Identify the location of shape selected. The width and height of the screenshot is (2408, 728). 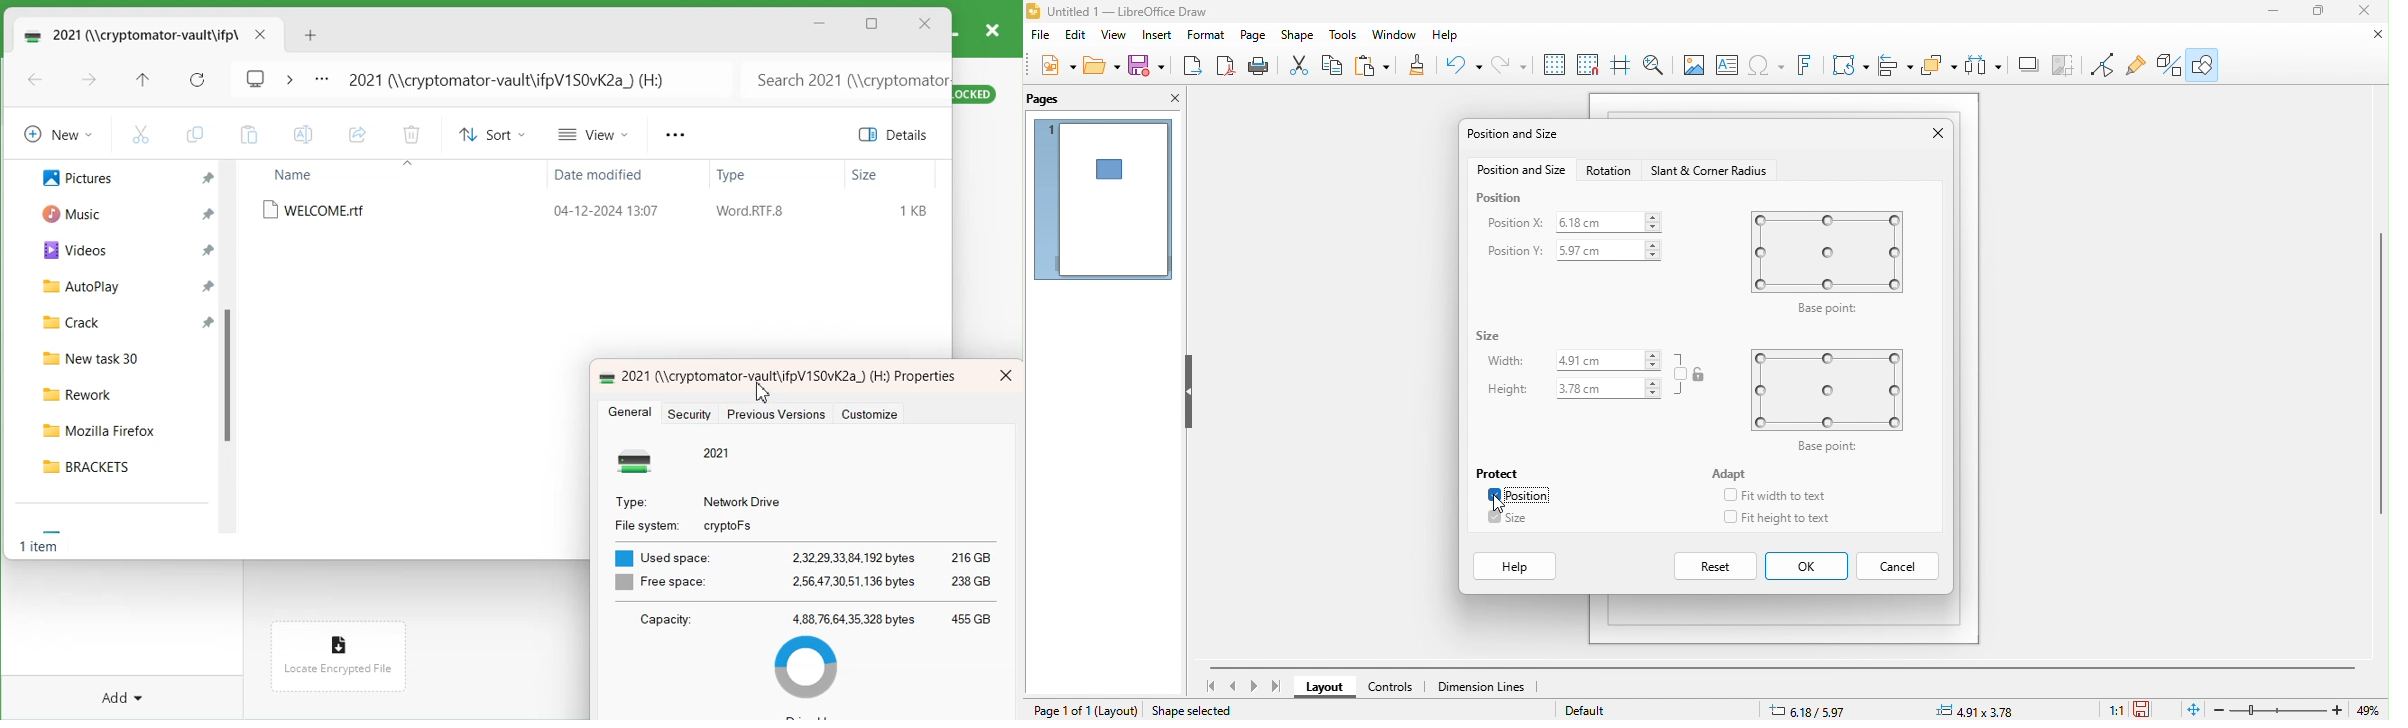
(1199, 709).